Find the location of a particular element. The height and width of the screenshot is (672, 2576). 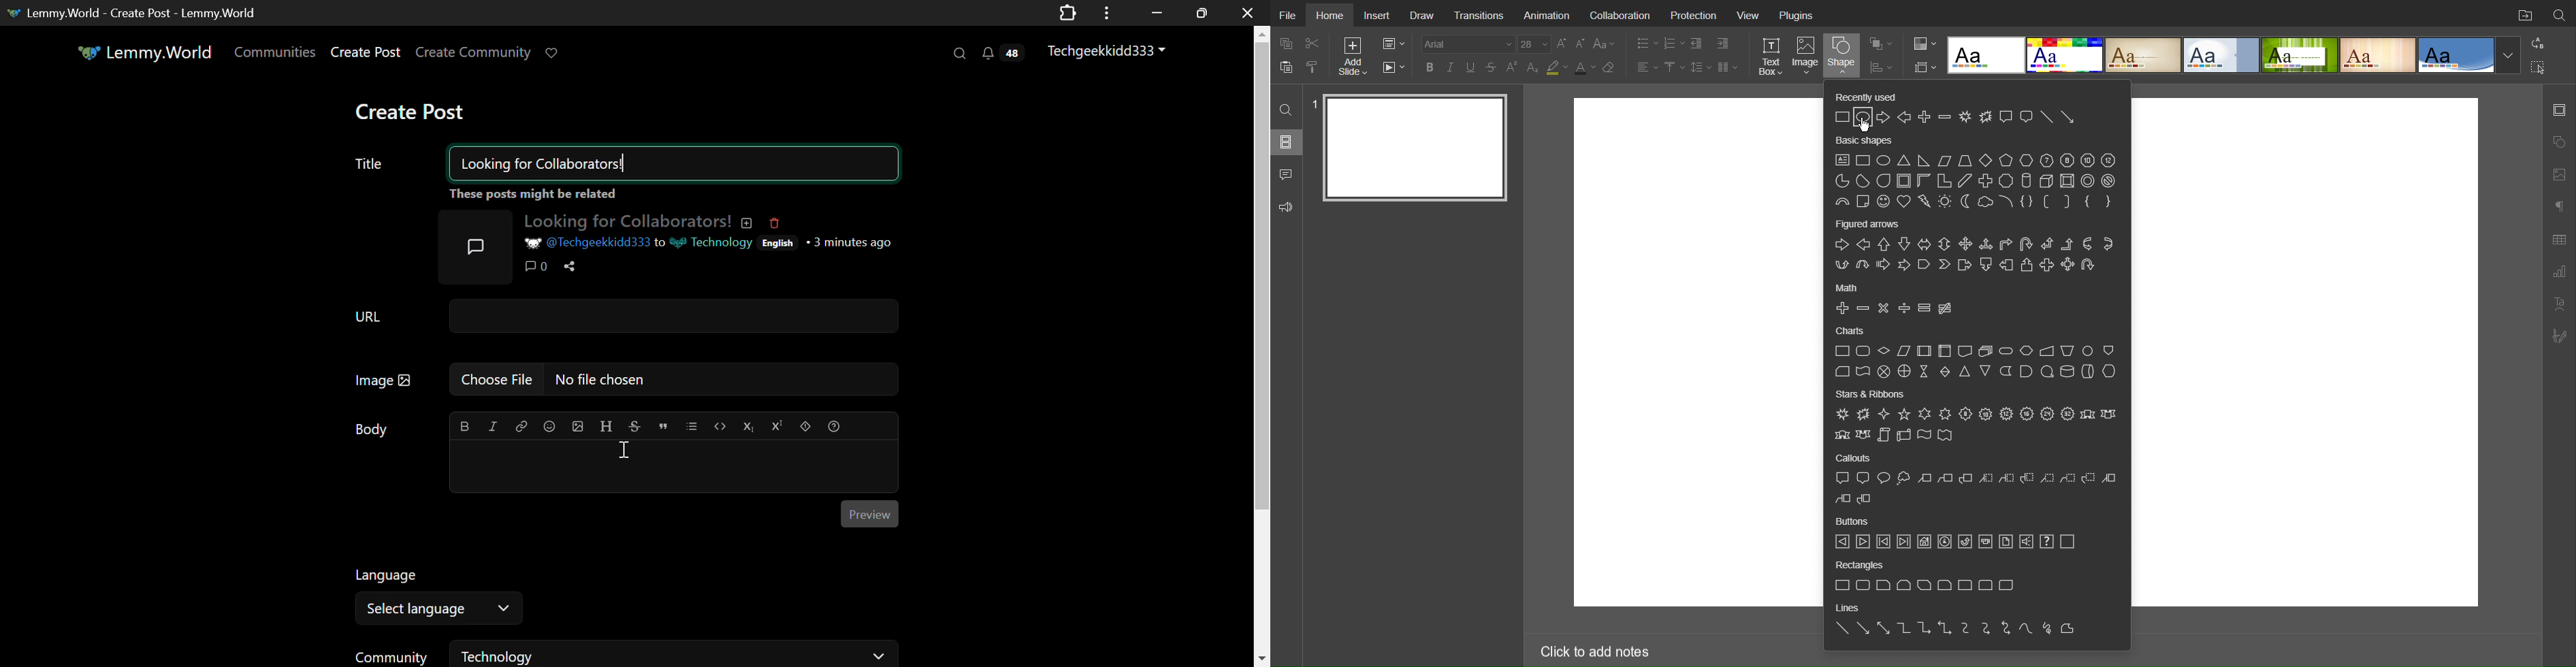

Table Settings is located at coordinates (2559, 238).